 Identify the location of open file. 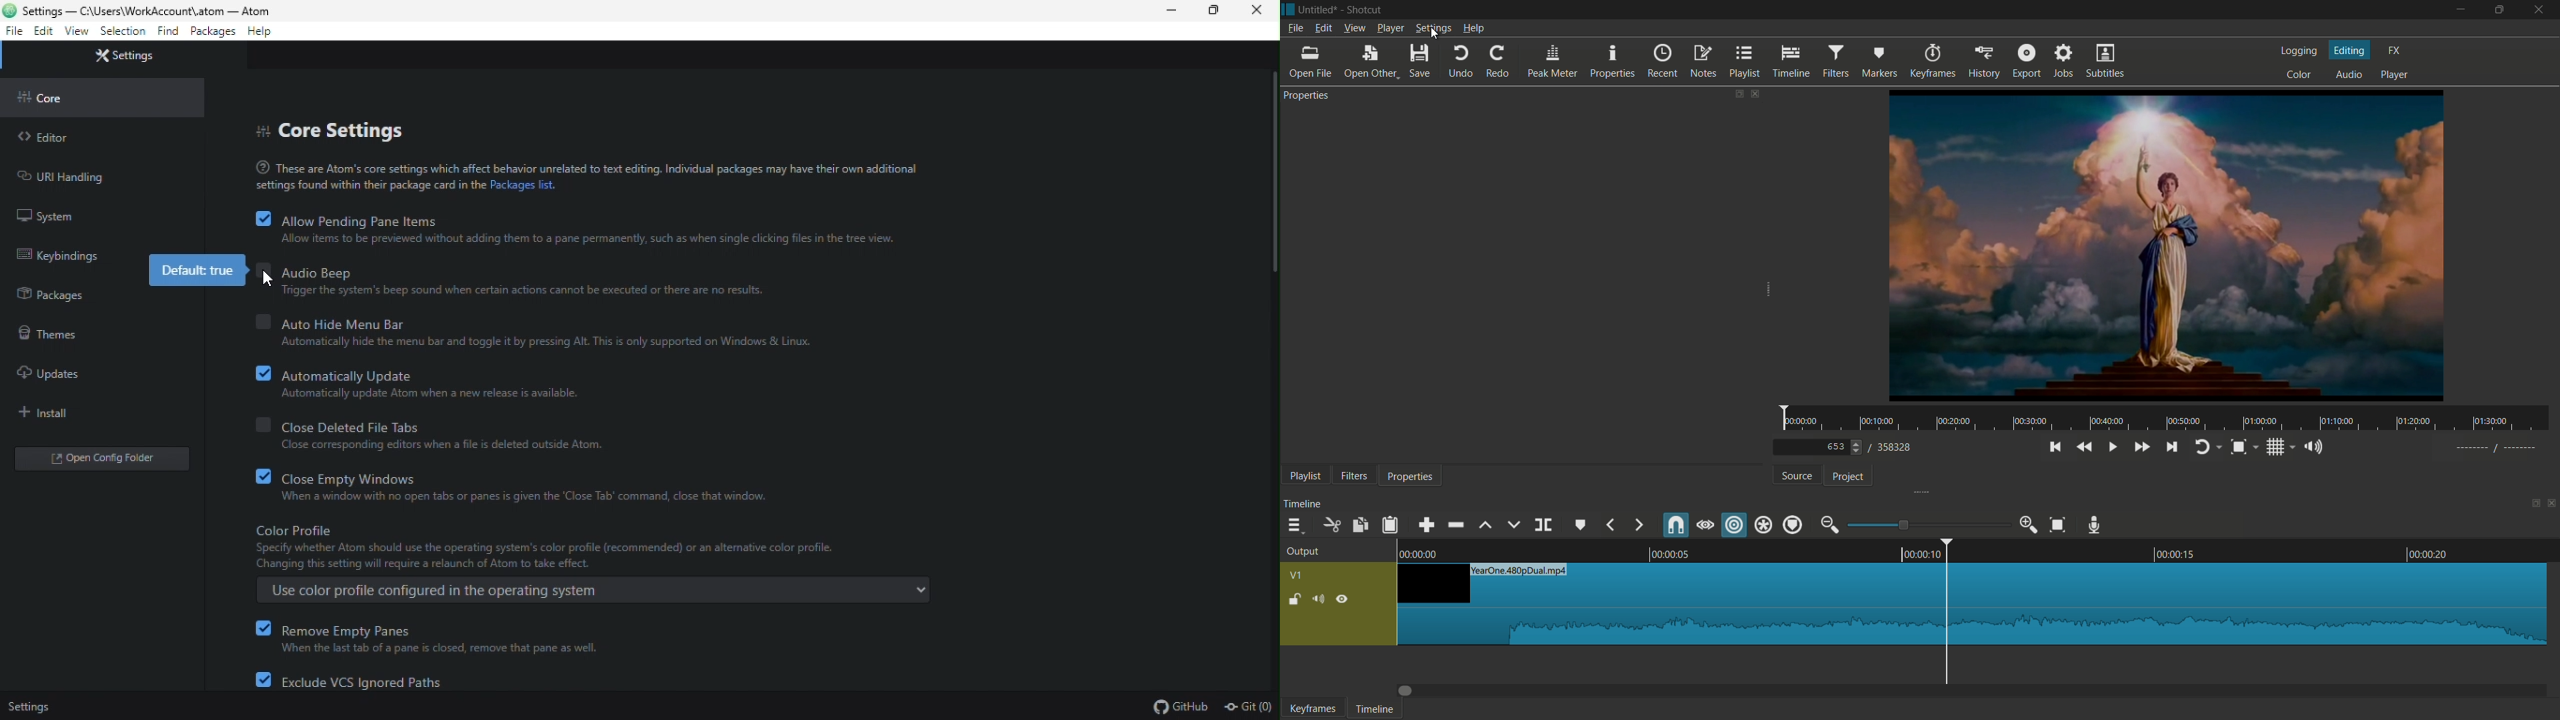
(1307, 61).